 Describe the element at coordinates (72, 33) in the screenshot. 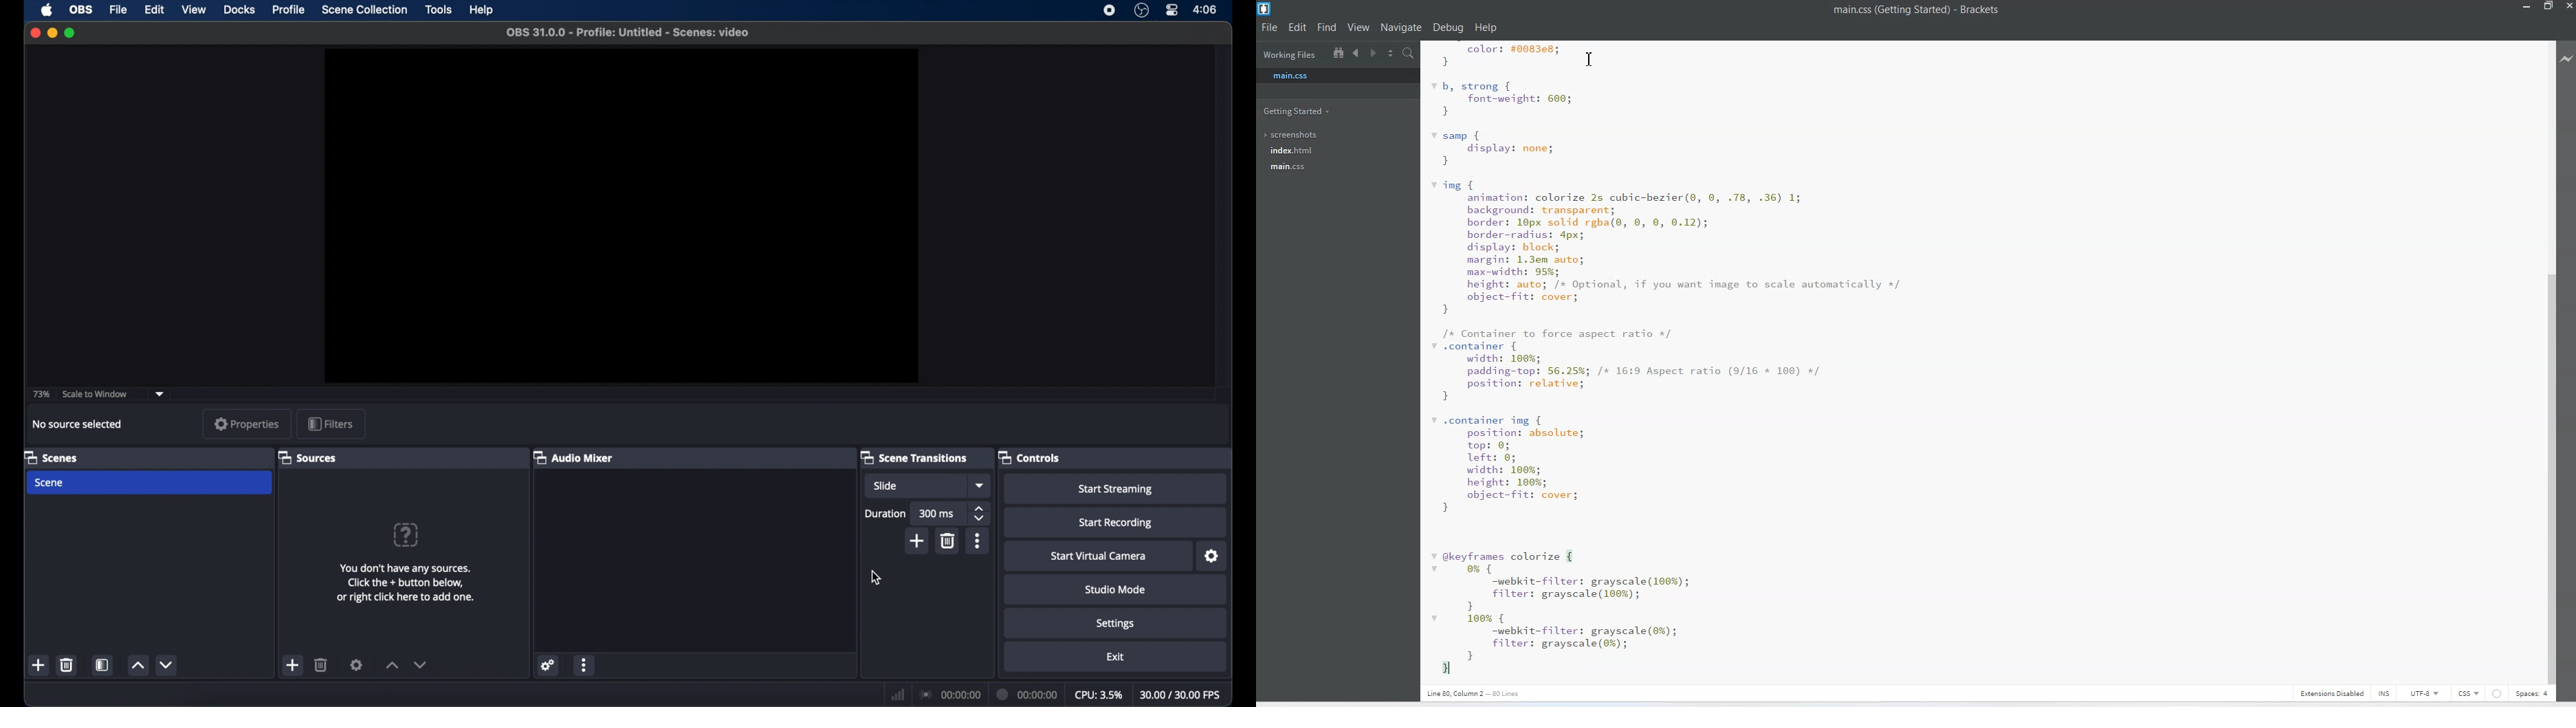

I see `maximize` at that location.